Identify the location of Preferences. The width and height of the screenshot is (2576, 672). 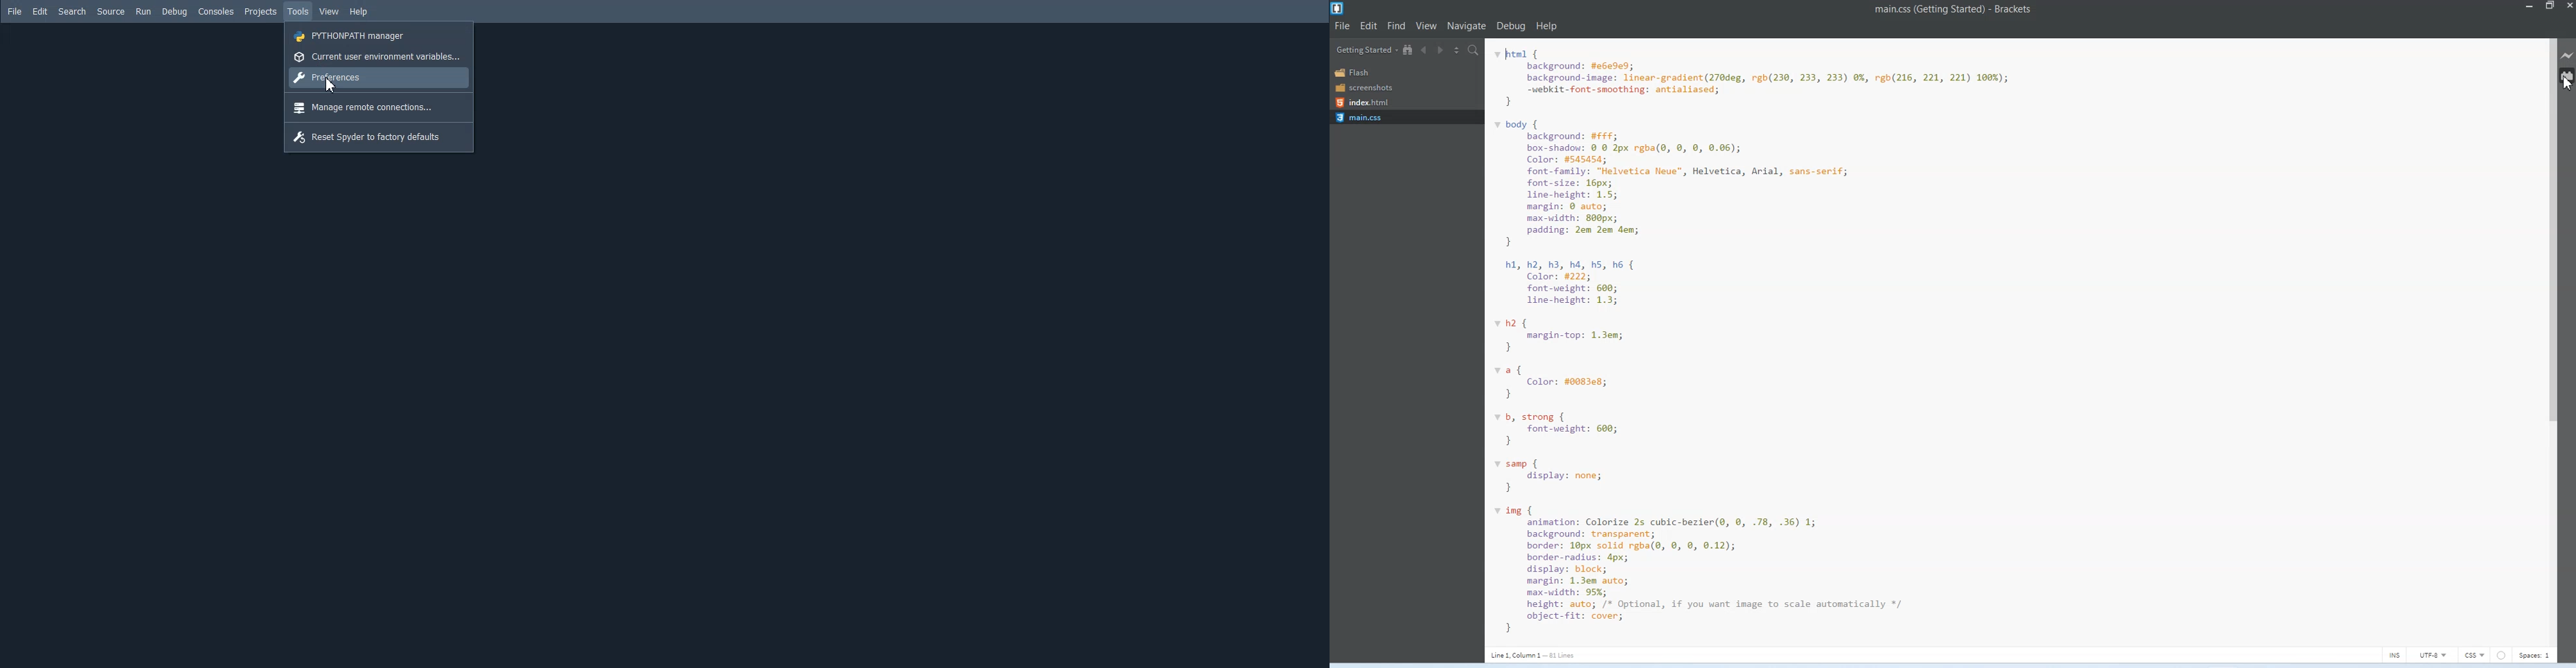
(379, 78).